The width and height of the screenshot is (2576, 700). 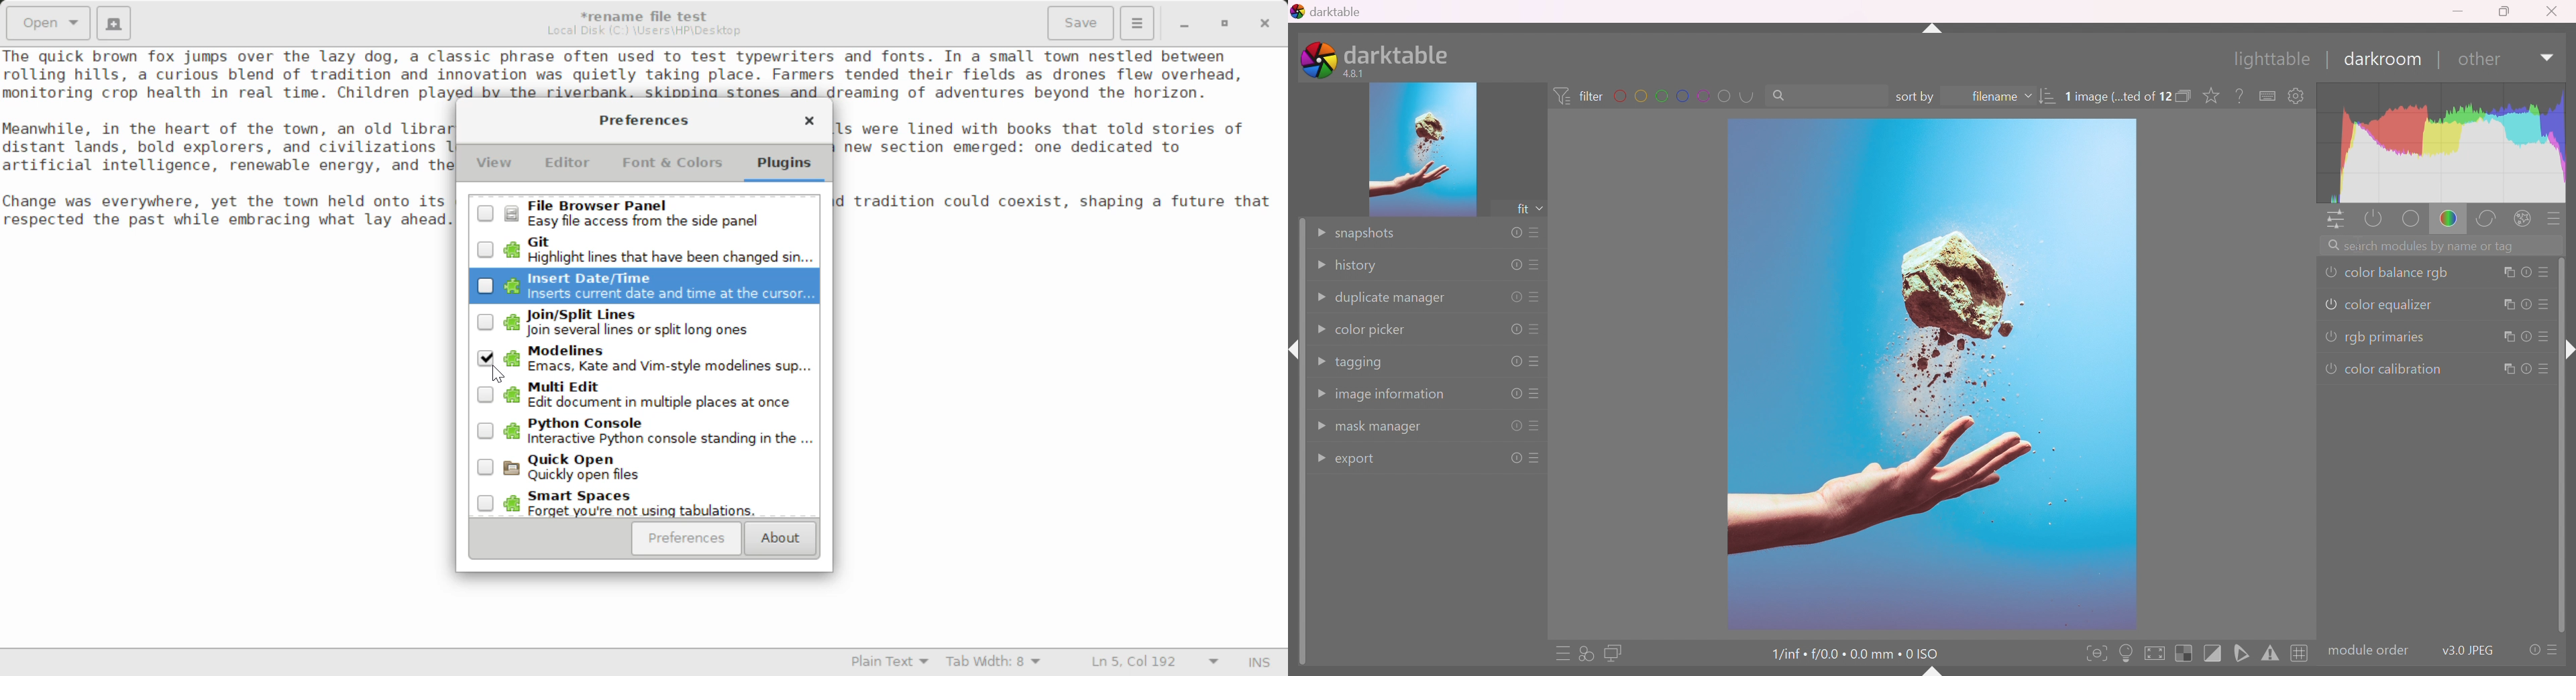 What do you see at coordinates (2213, 654) in the screenshot?
I see `toggle clipping indication` at bounding box center [2213, 654].